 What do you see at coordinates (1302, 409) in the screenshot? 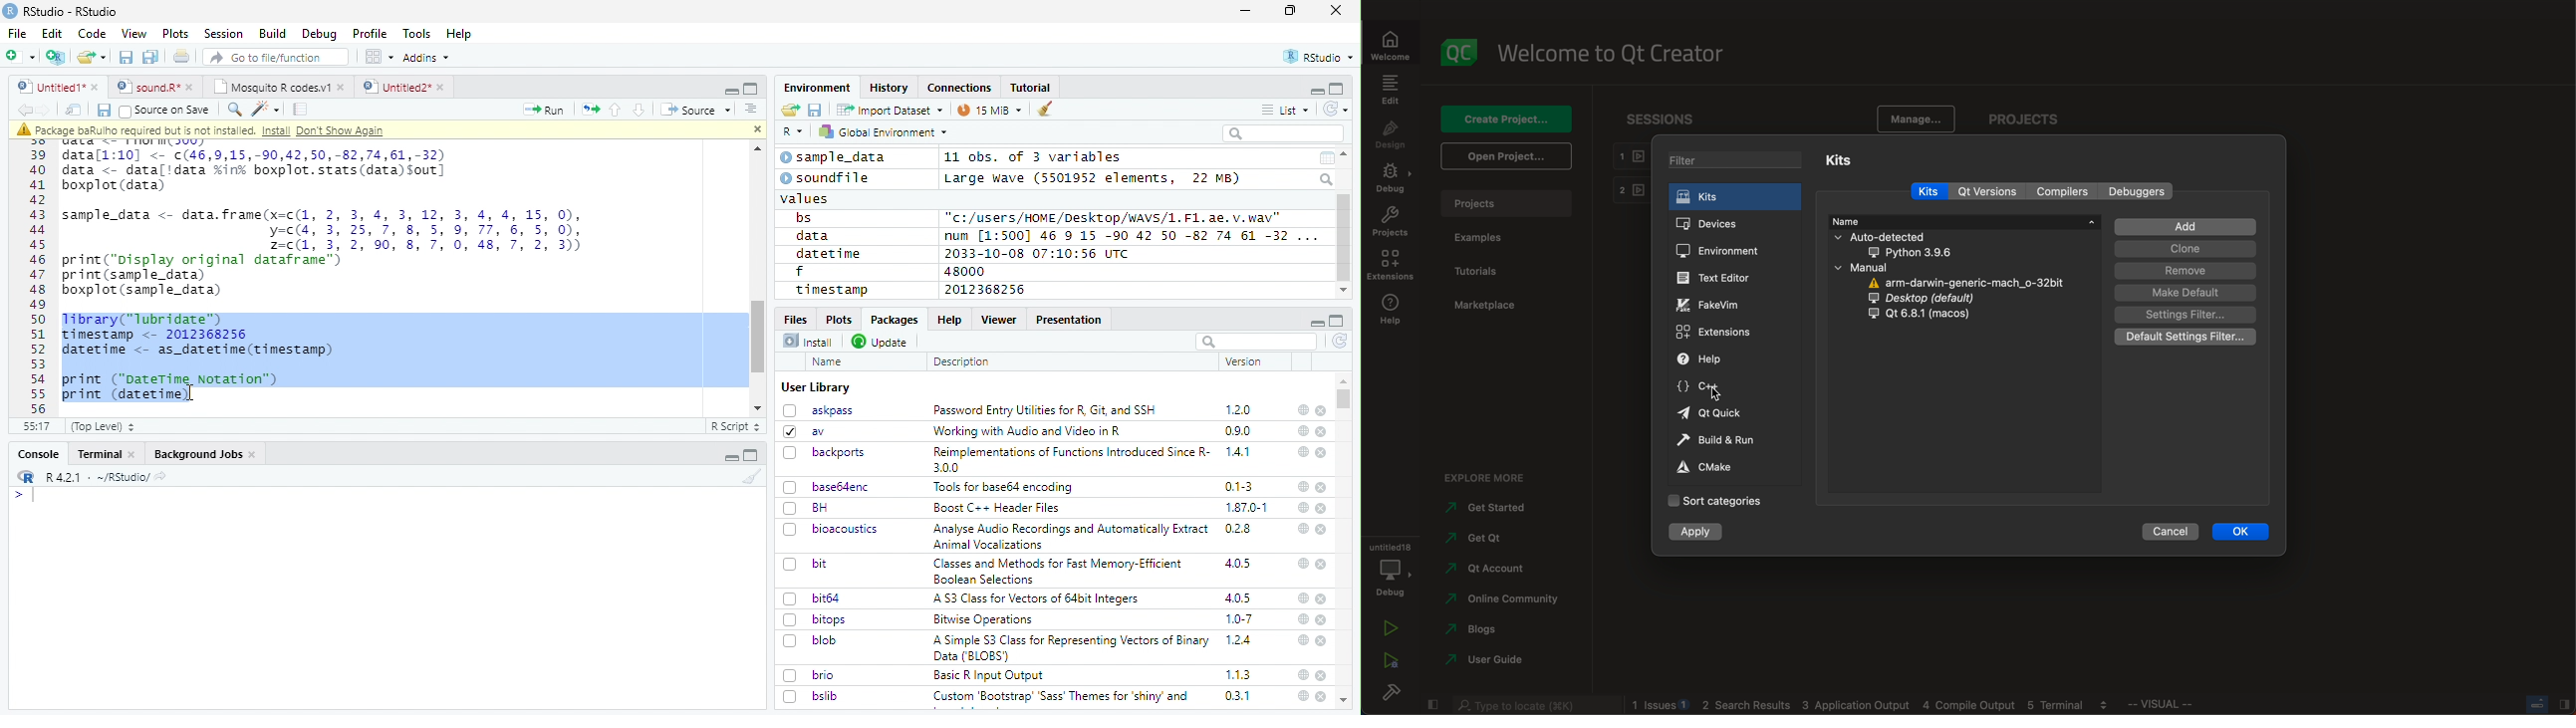
I see `help` at bounding box center [1302, 409].